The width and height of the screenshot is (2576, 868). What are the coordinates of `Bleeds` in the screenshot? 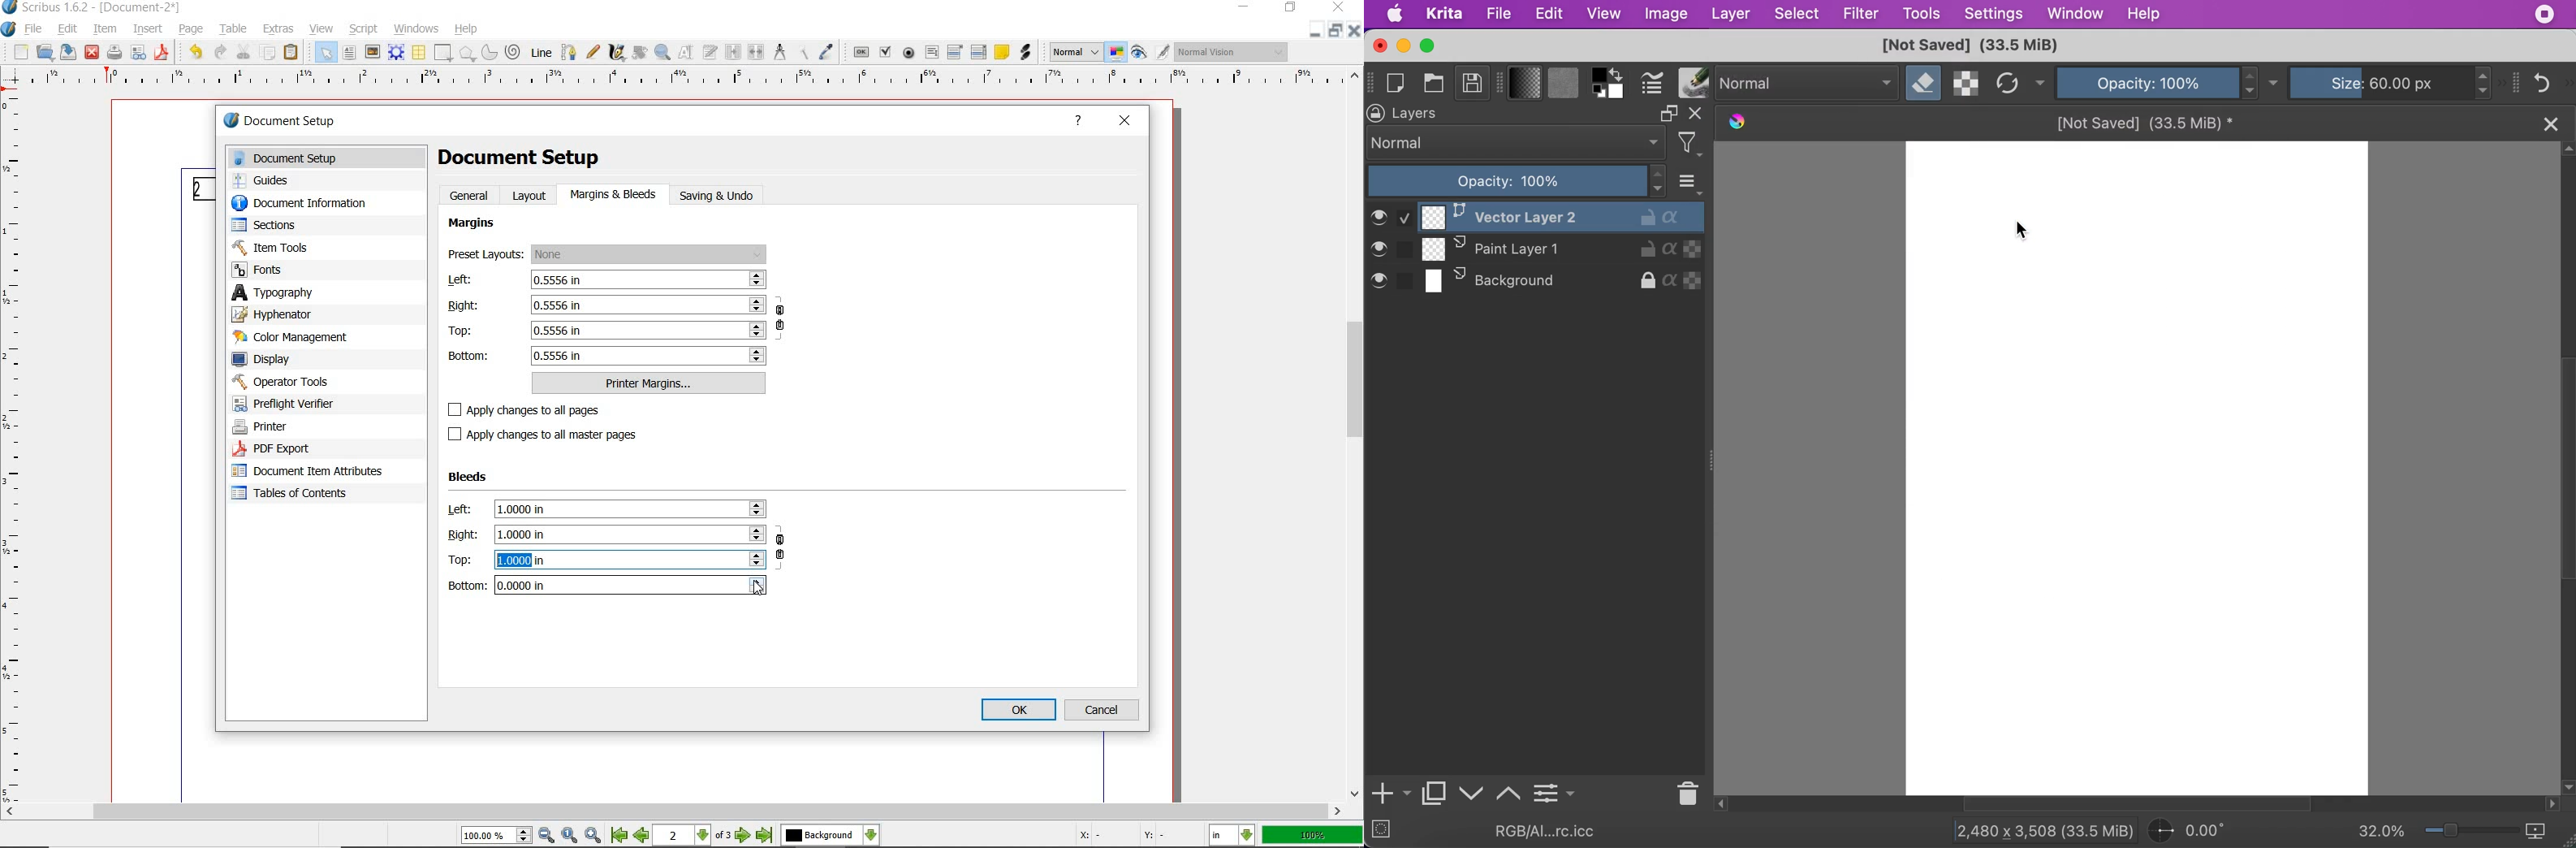 It's located at (471, 478).